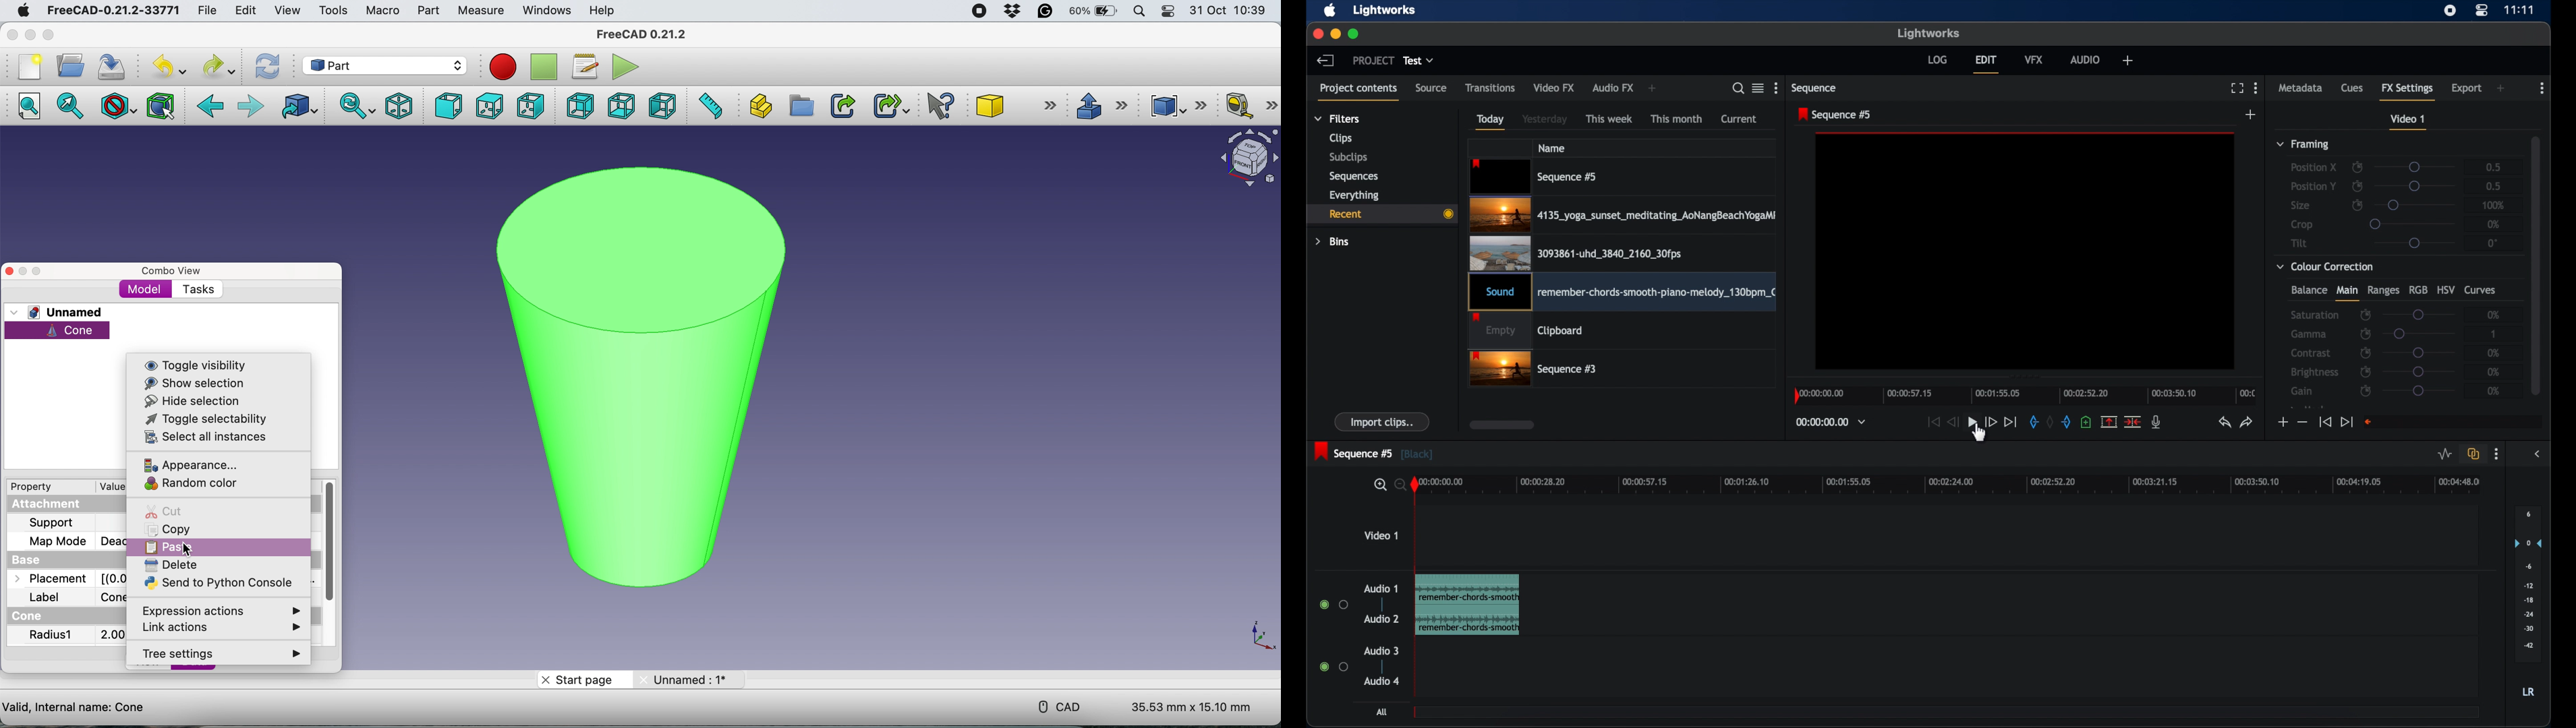  Describe the element at coordinates (220, 654) in the screenshot. I see `tree settings` at that location.